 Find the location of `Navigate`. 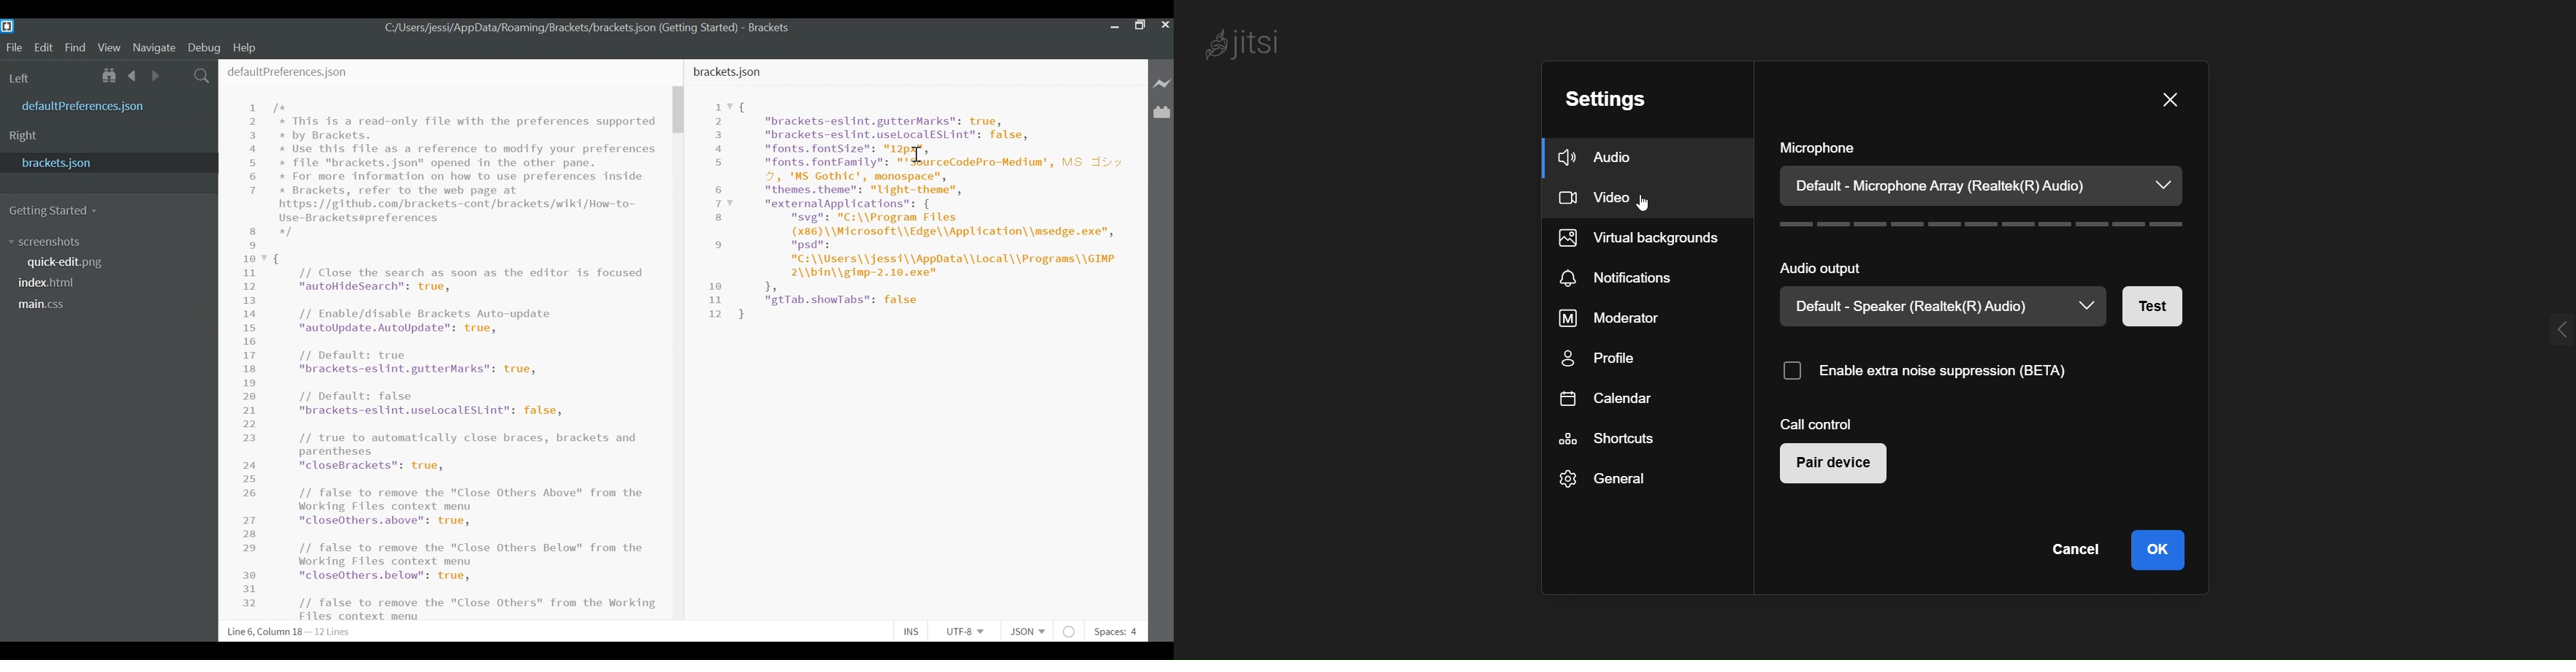

Navigate is located at coordinates (155, 46).